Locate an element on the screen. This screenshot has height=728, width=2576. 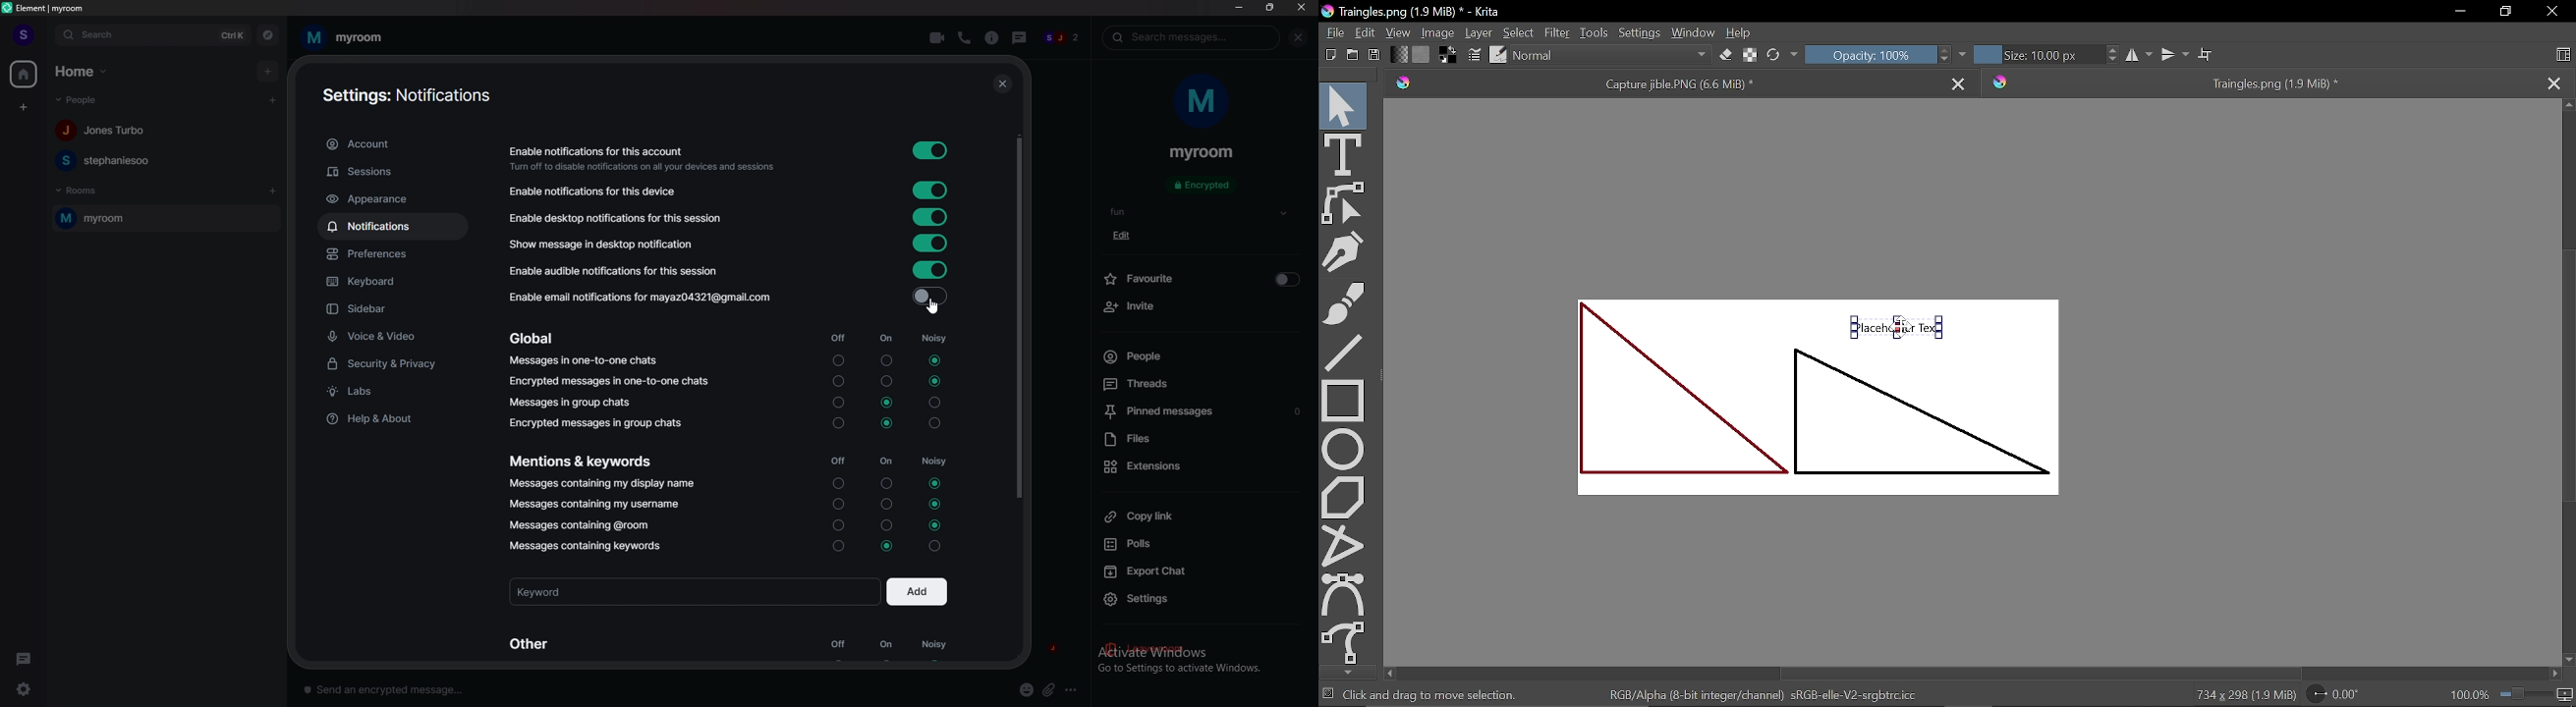
Opacity: 100% is located at coordinates (1869, 55).